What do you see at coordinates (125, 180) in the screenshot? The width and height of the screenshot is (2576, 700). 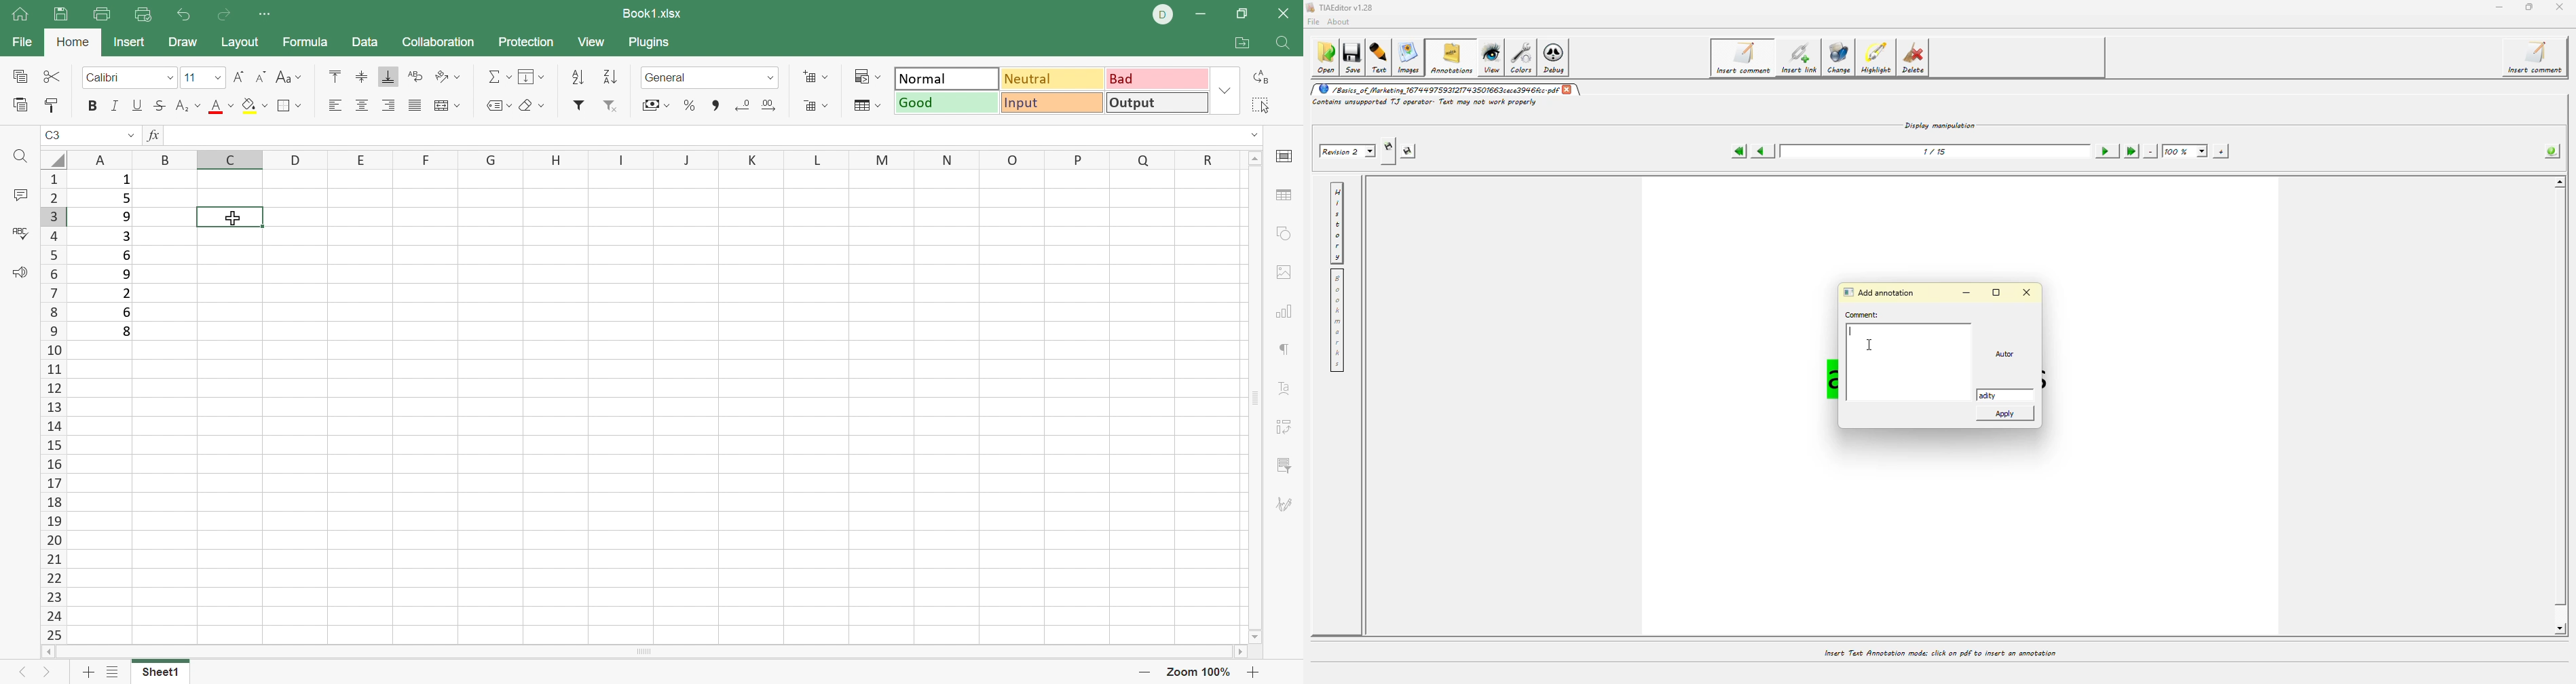 I see `1` at bounding box center [125, 180].